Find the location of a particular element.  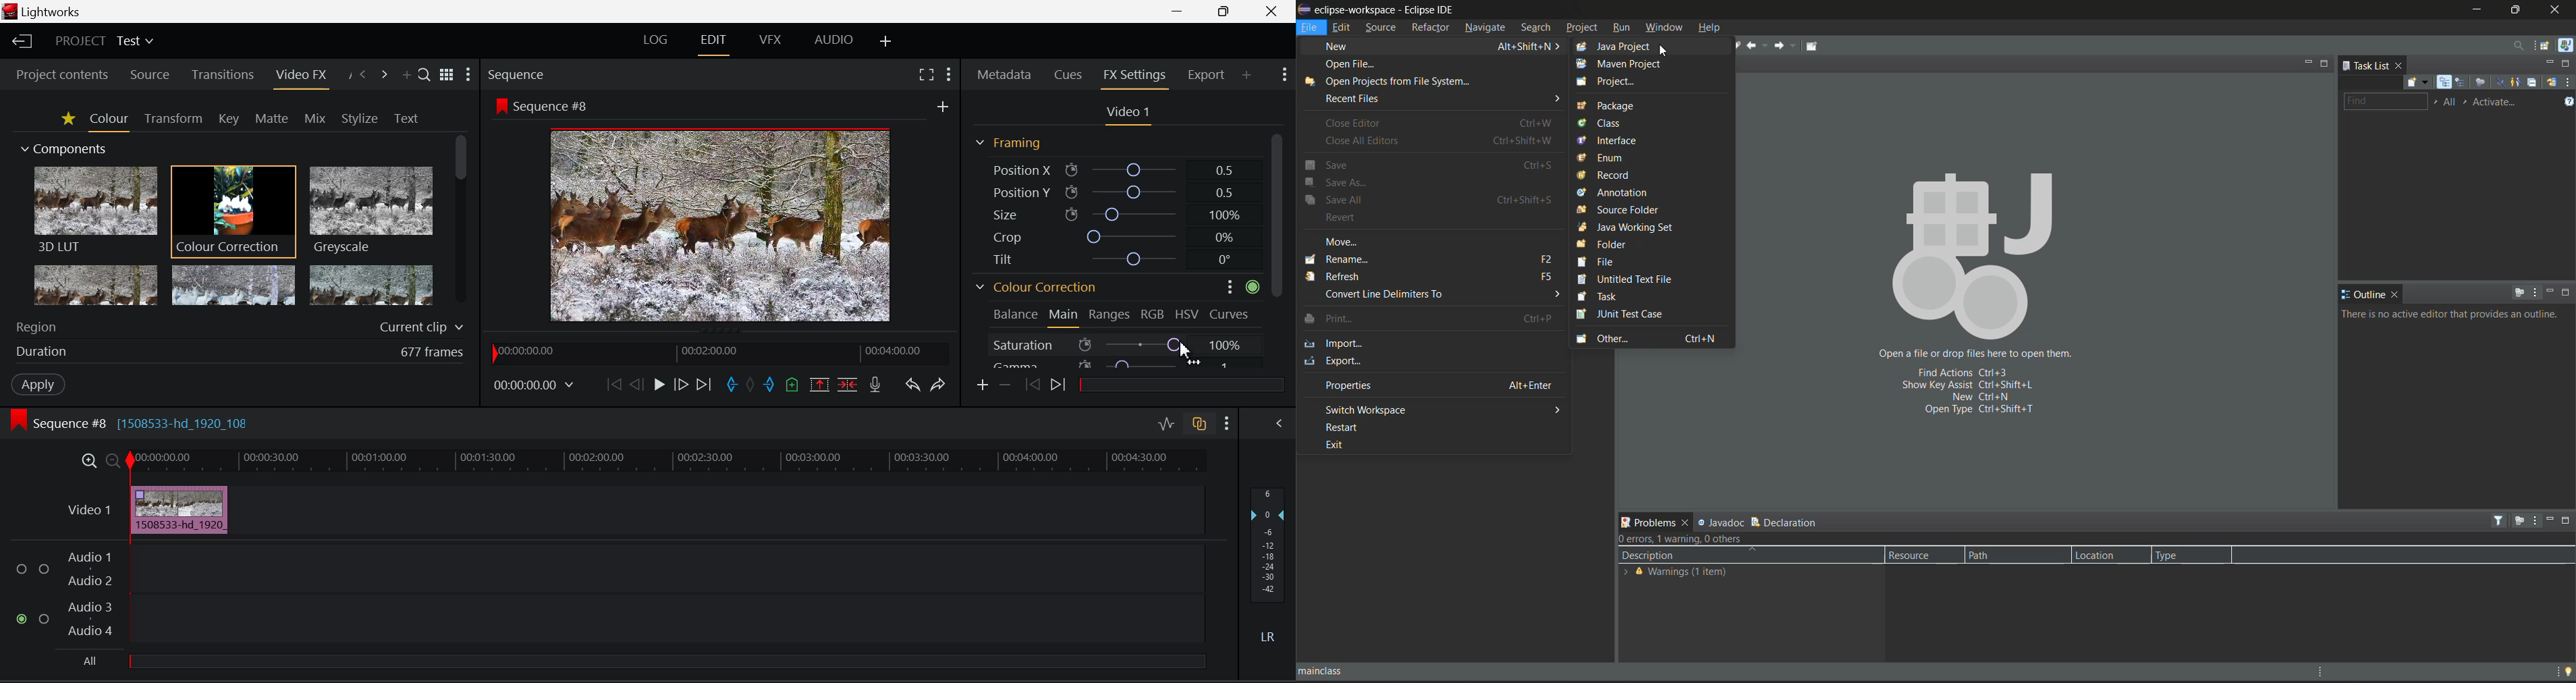

info is located at coordinates (2454, 314).